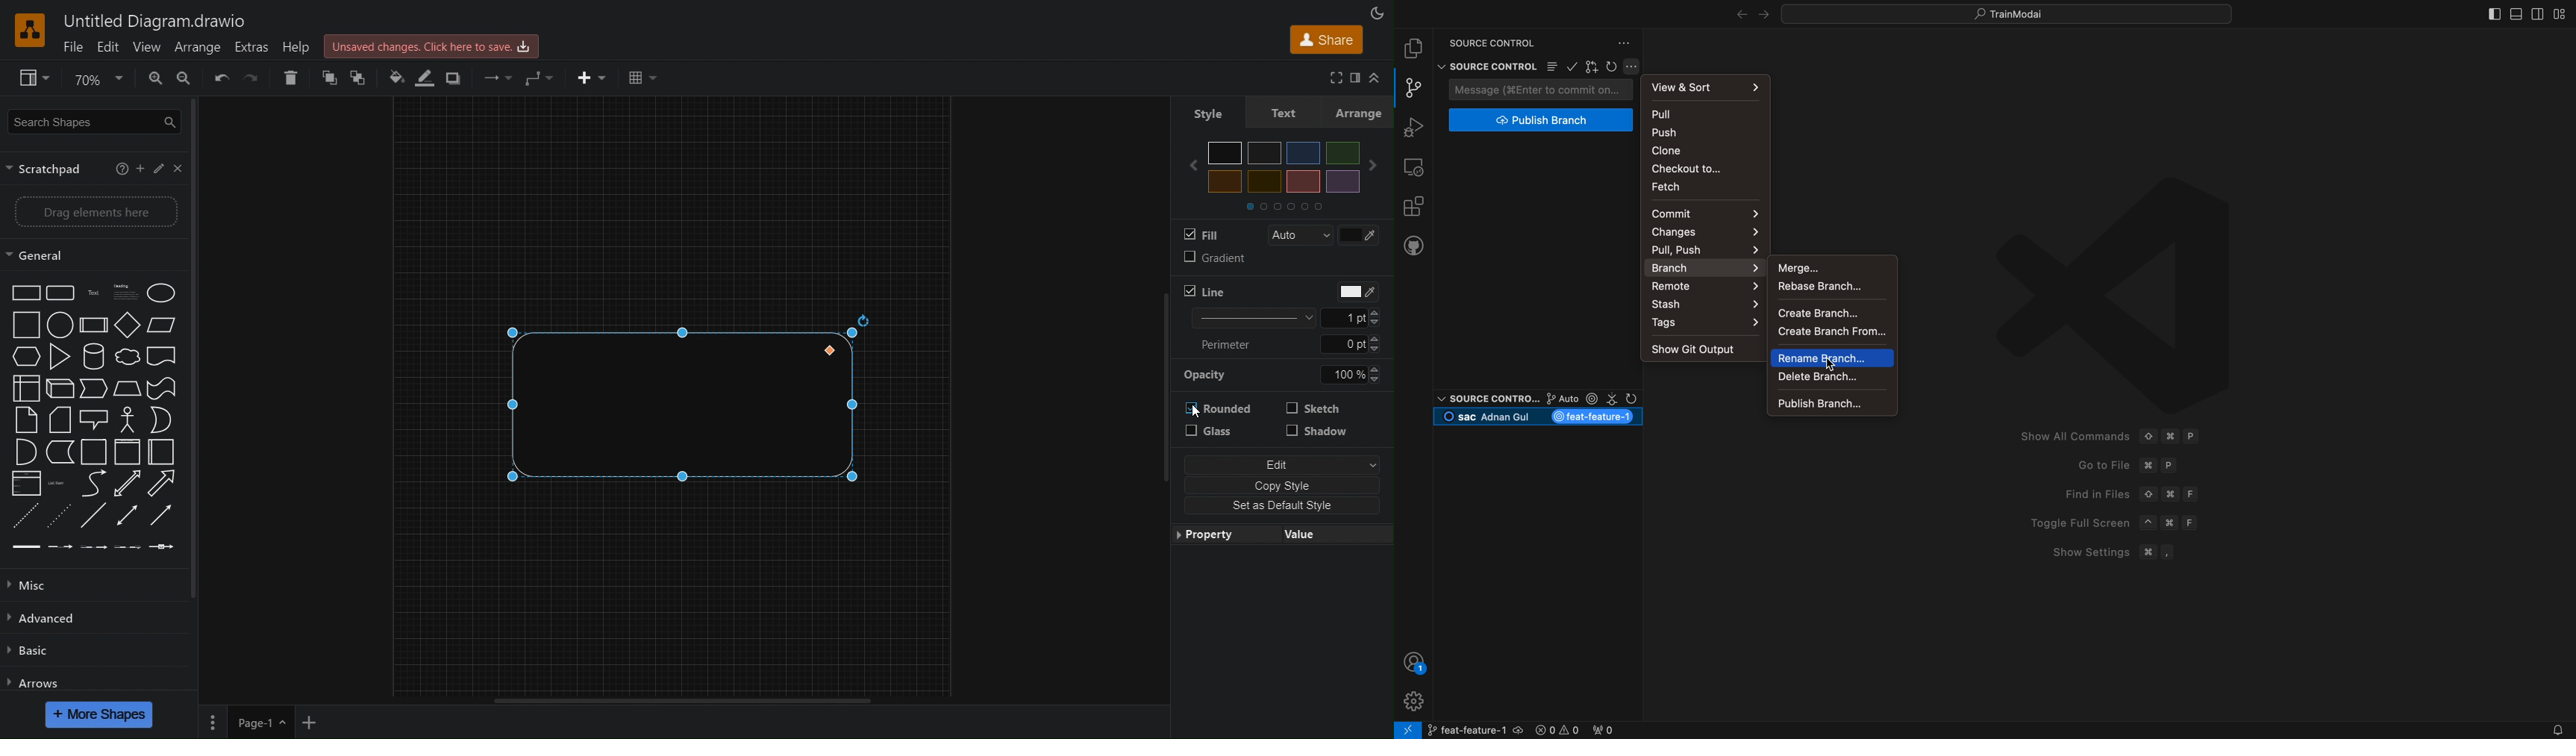  Describe the element at coordinates (108, 47) in the screenshot. I see `Edit` at that location.